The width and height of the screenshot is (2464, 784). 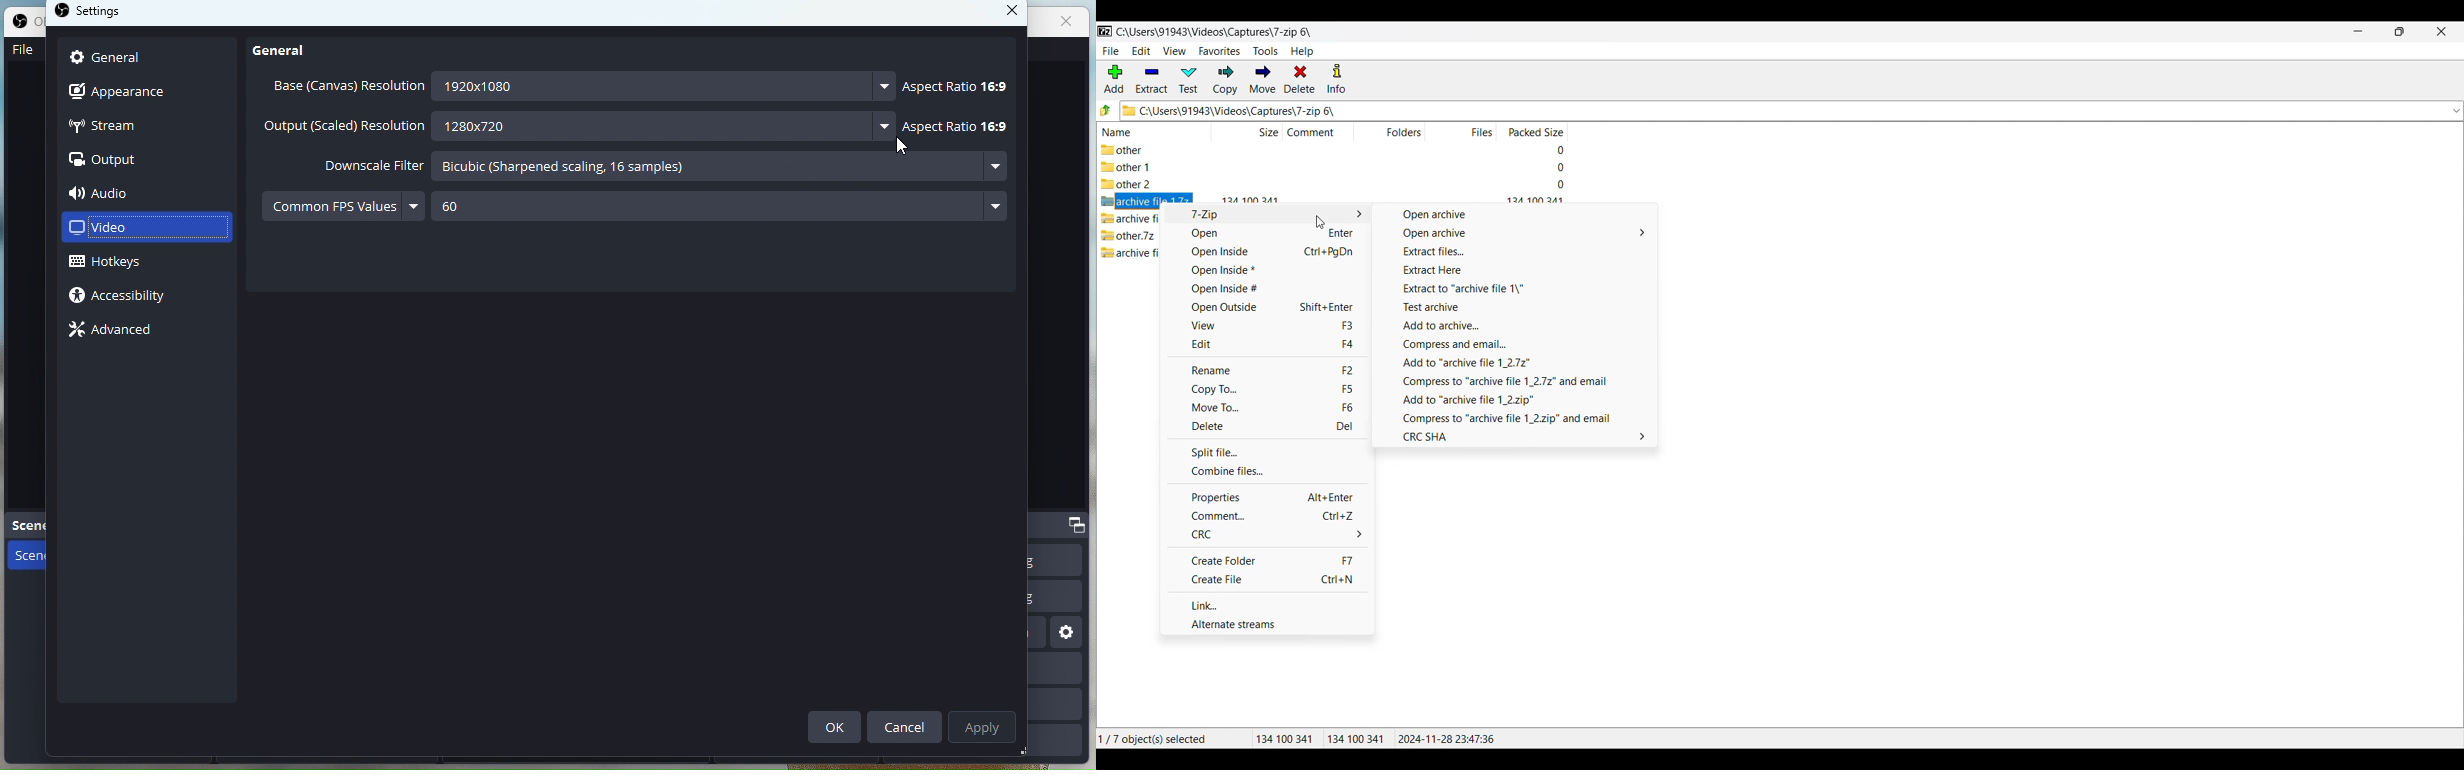 I want to click on more options, so click(x=888, y=126).